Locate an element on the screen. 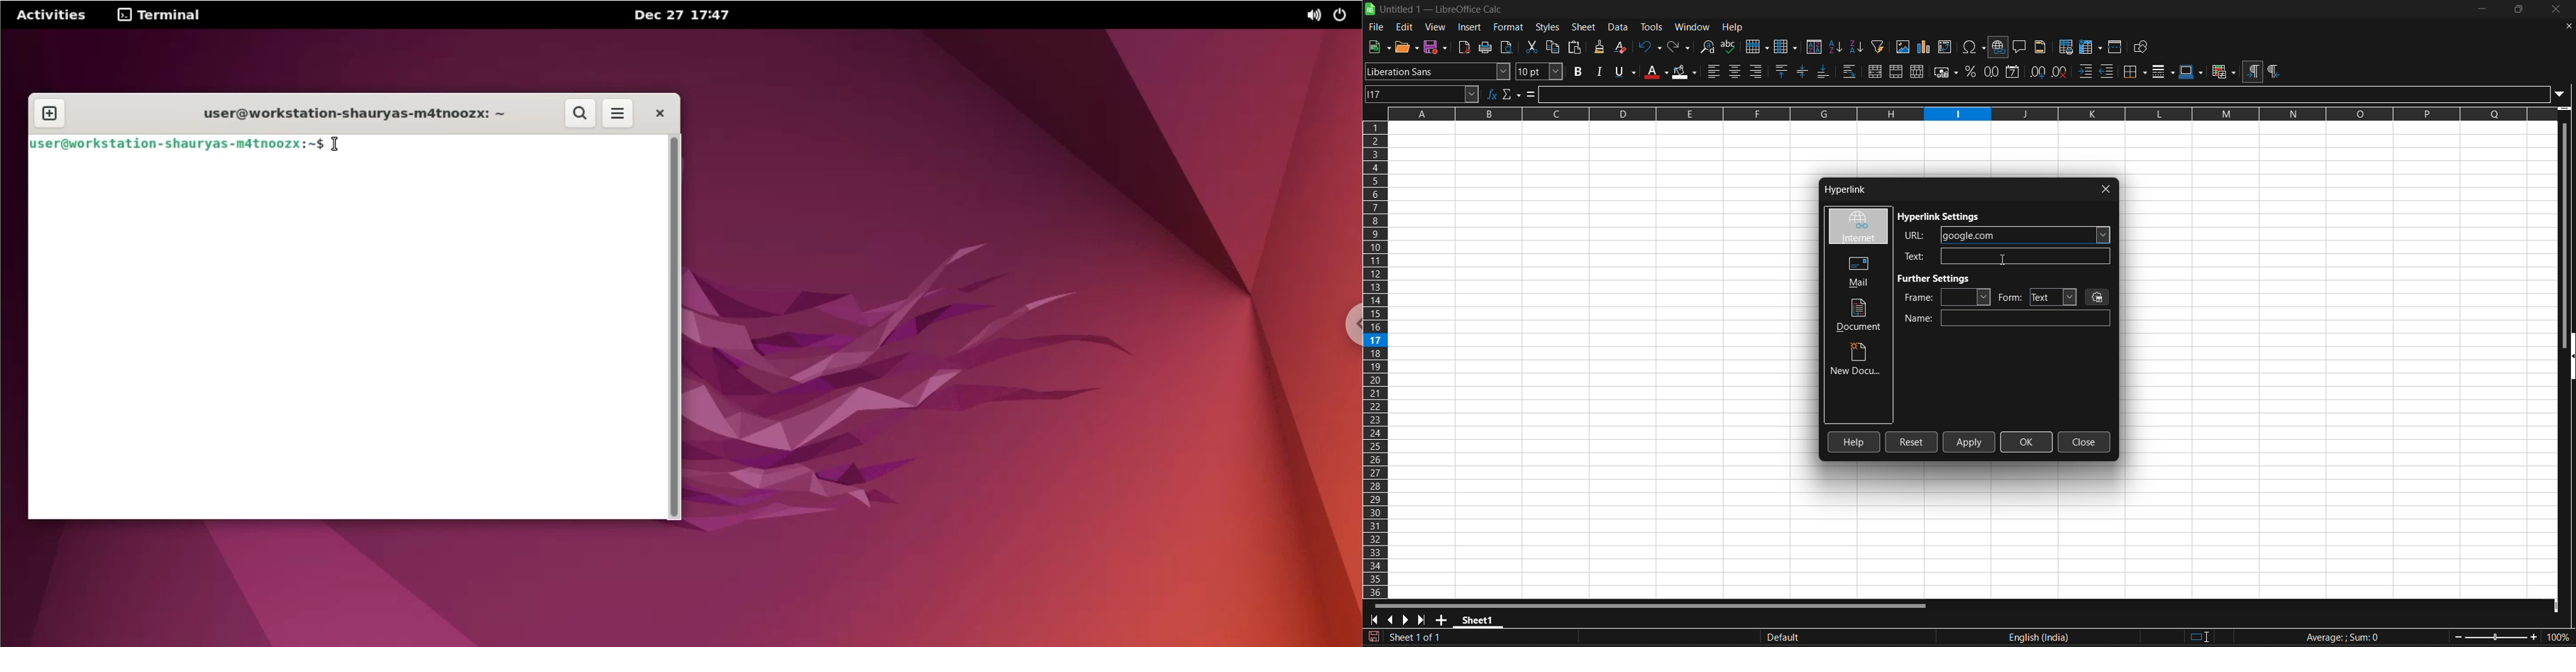 The width and height of the screenshot is (2576, 672). format as percent is located at coordinates (1970, 72).